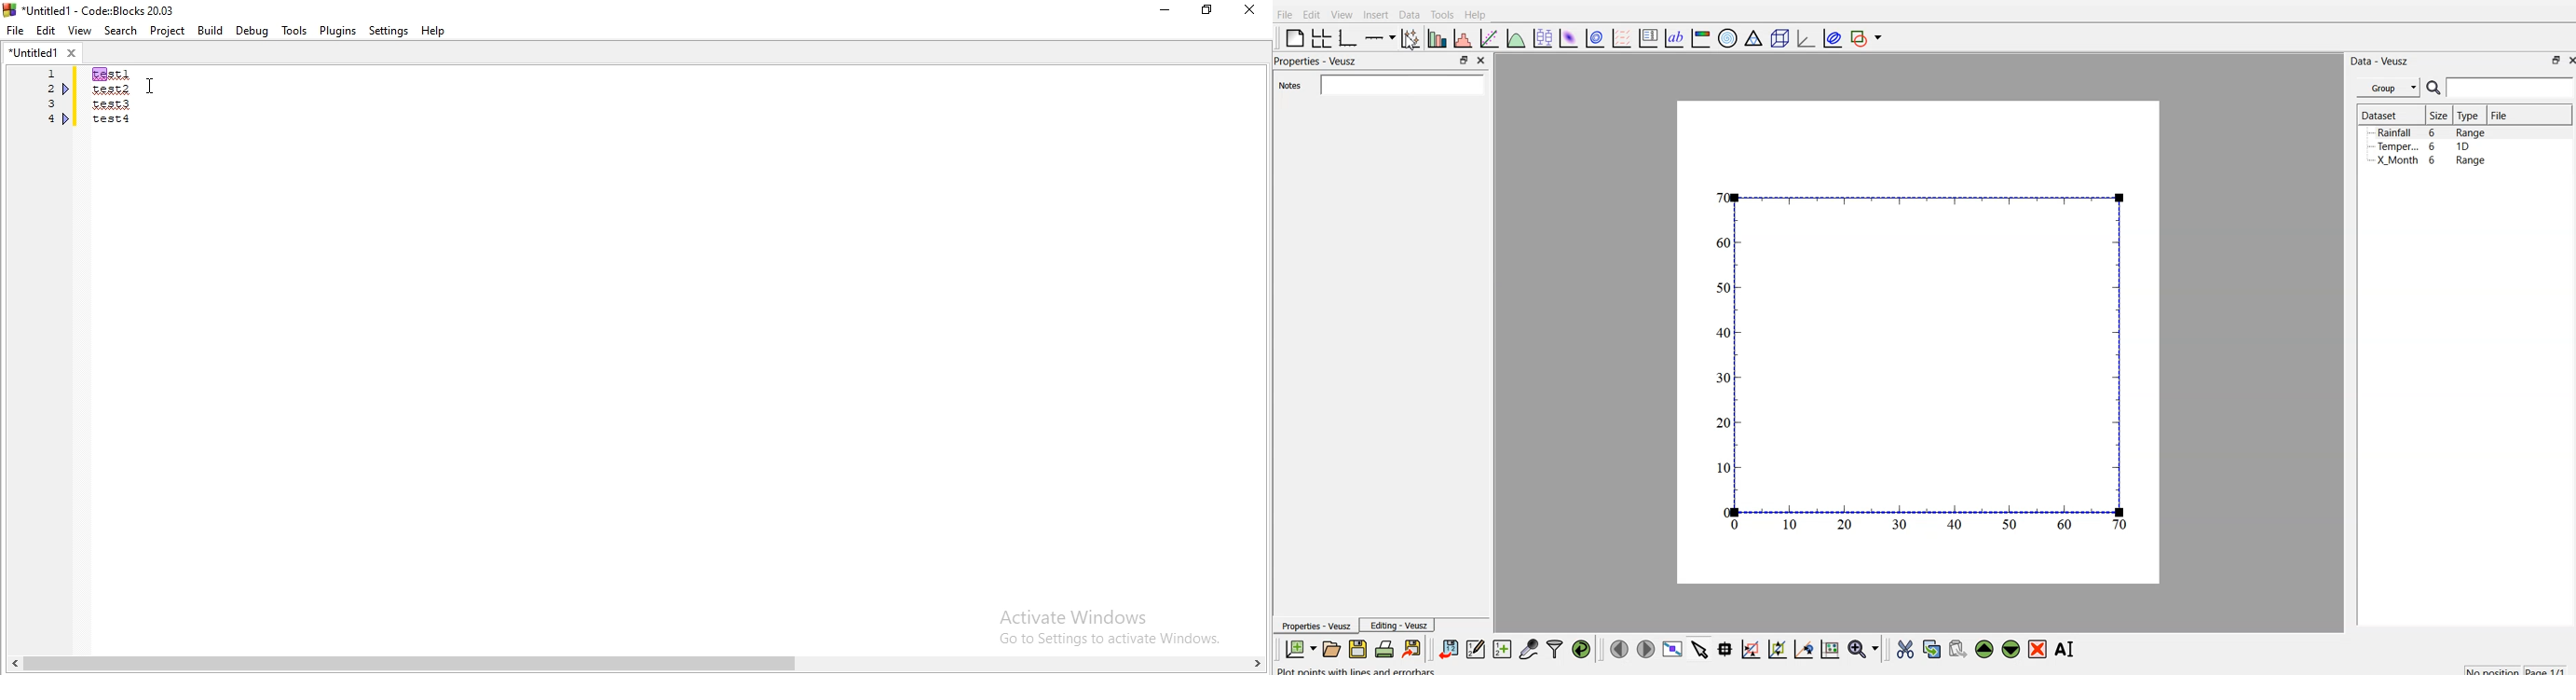 The height and width of the screenshot is (700, 2576). What do you see at coordinates (79, 28) in the screenshot?
I see `View ` at bounding box center [79, 28].